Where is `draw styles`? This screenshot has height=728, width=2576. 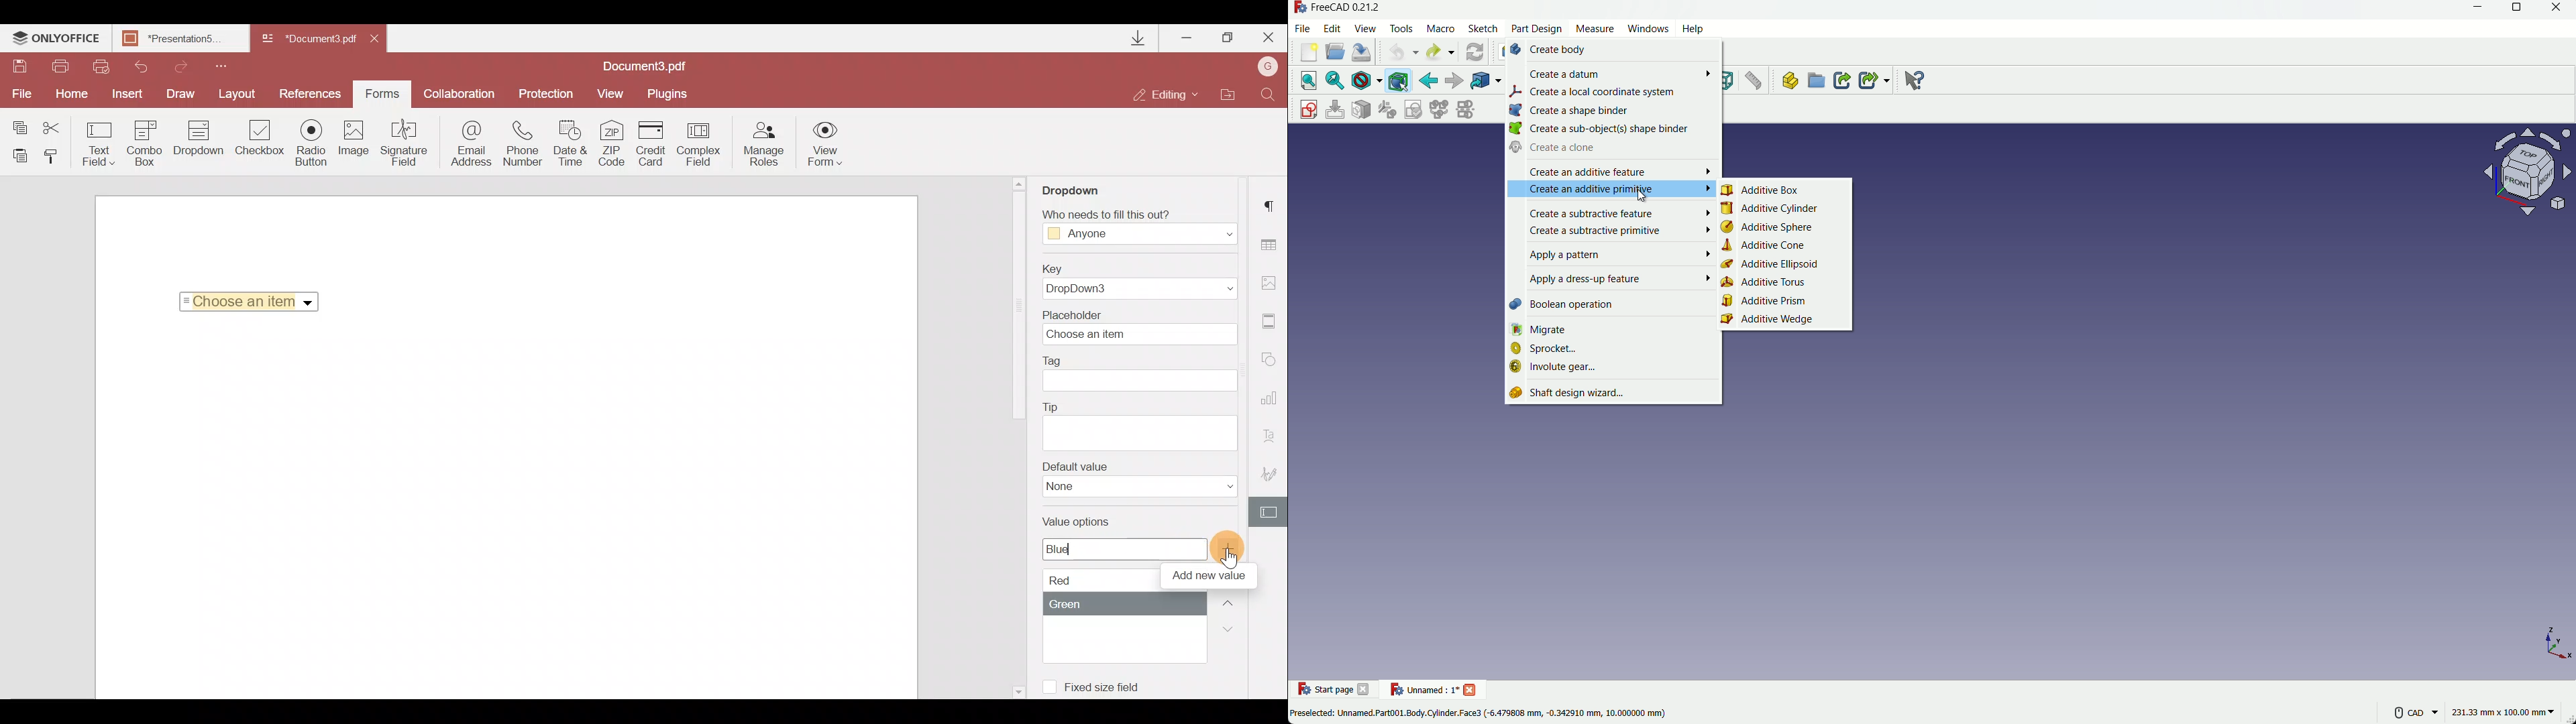 draw styles is located at coordinates (1362, 81).